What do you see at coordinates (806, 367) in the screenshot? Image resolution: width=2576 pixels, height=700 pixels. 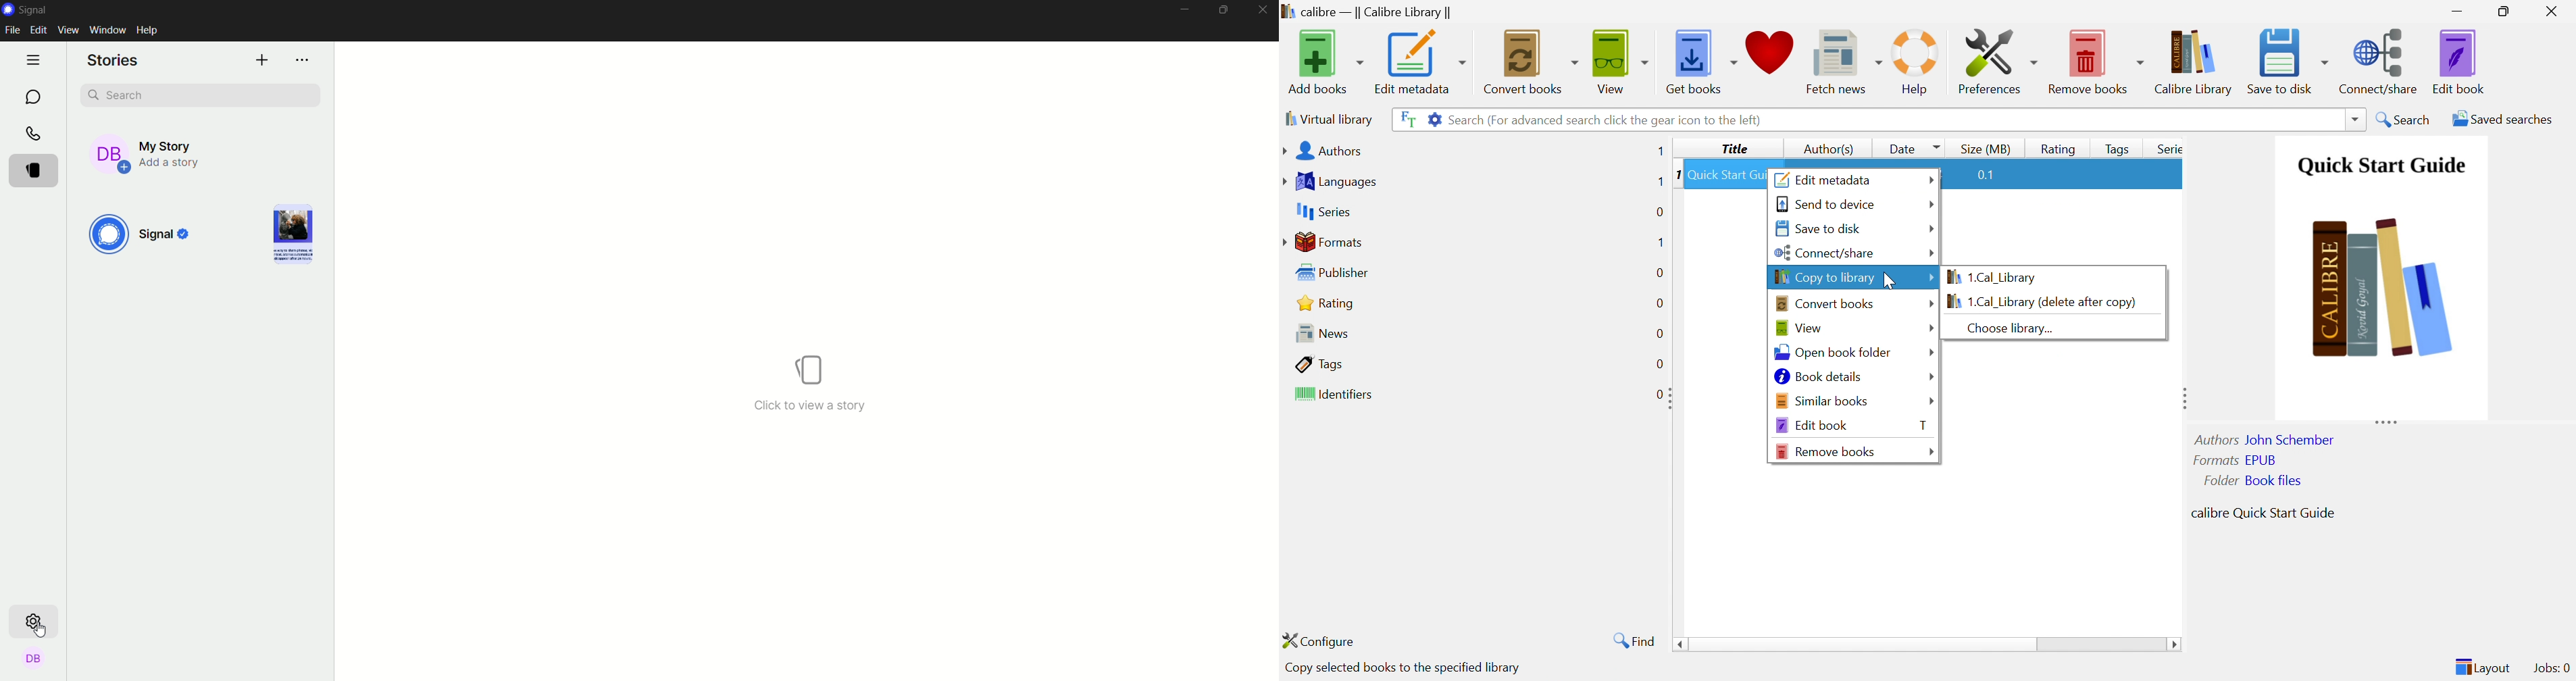 I see `icon` at bounding box center [806, 367].